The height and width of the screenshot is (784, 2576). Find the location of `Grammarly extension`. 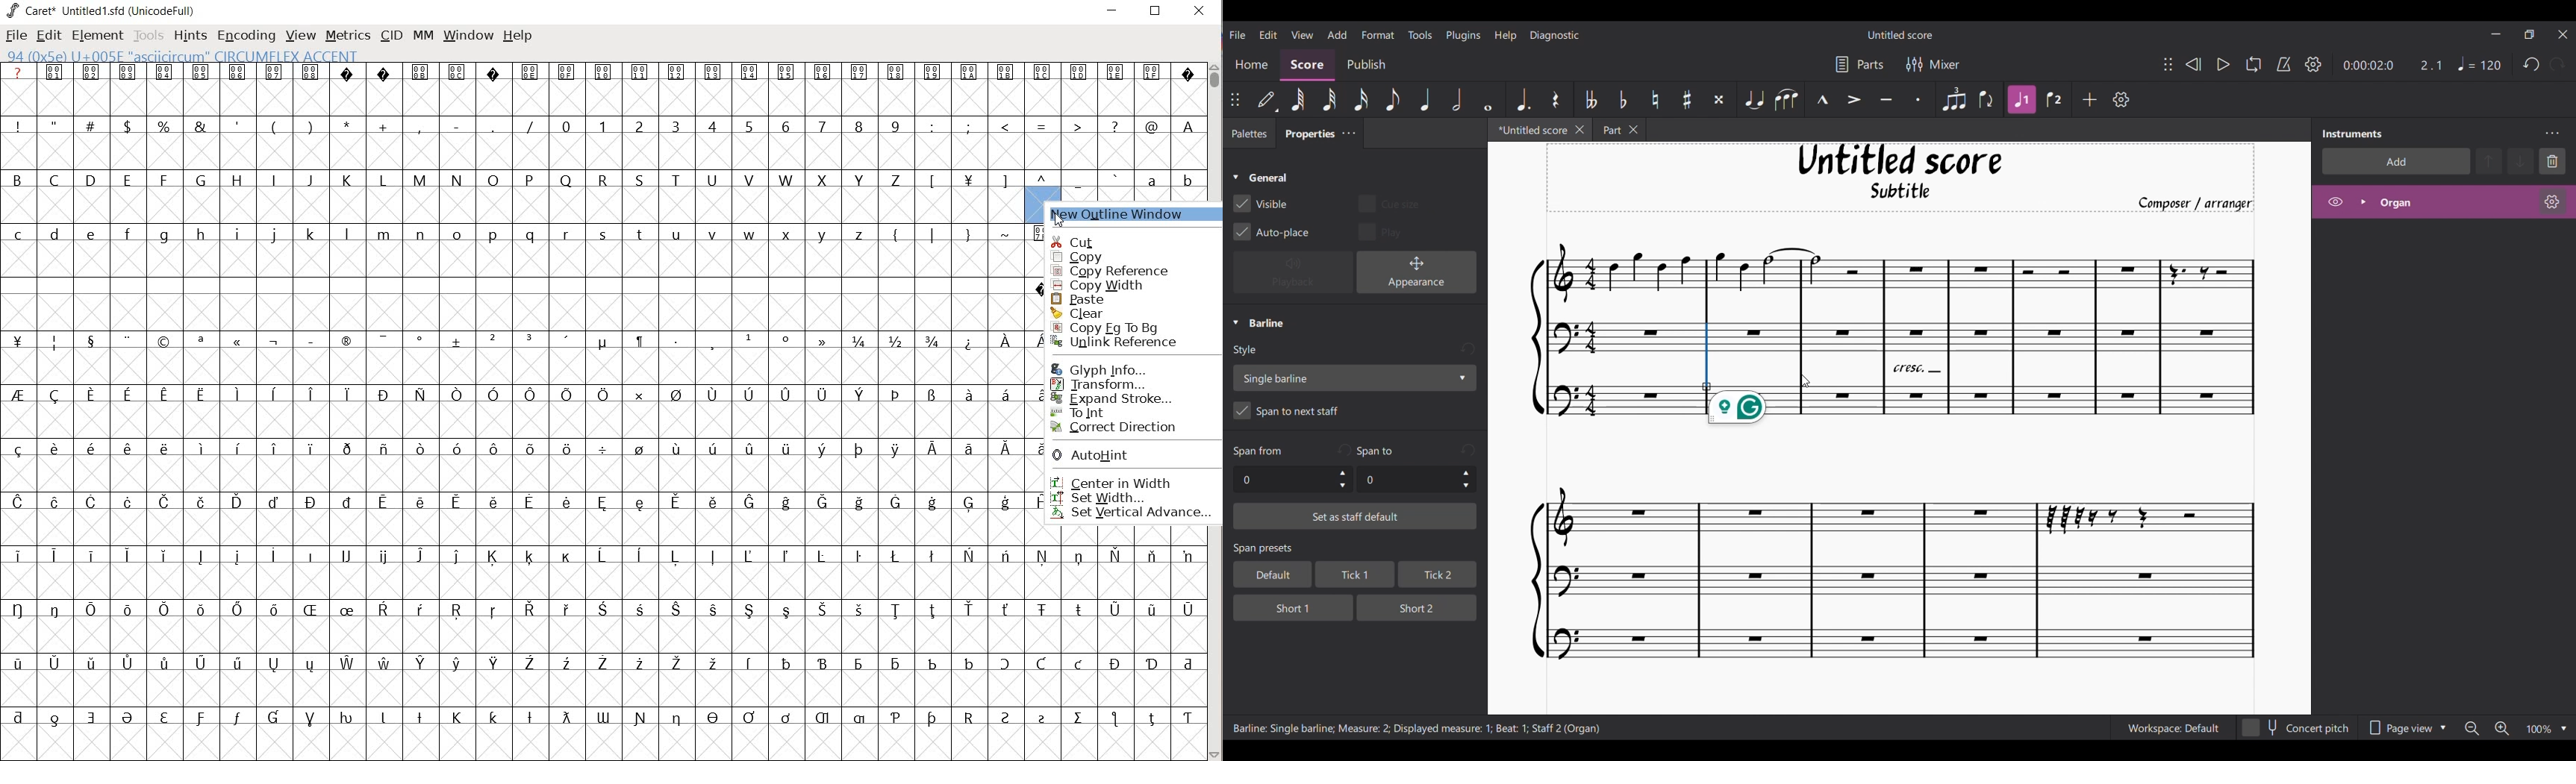

Grammarly extension is located at coordinates (1737, 410).